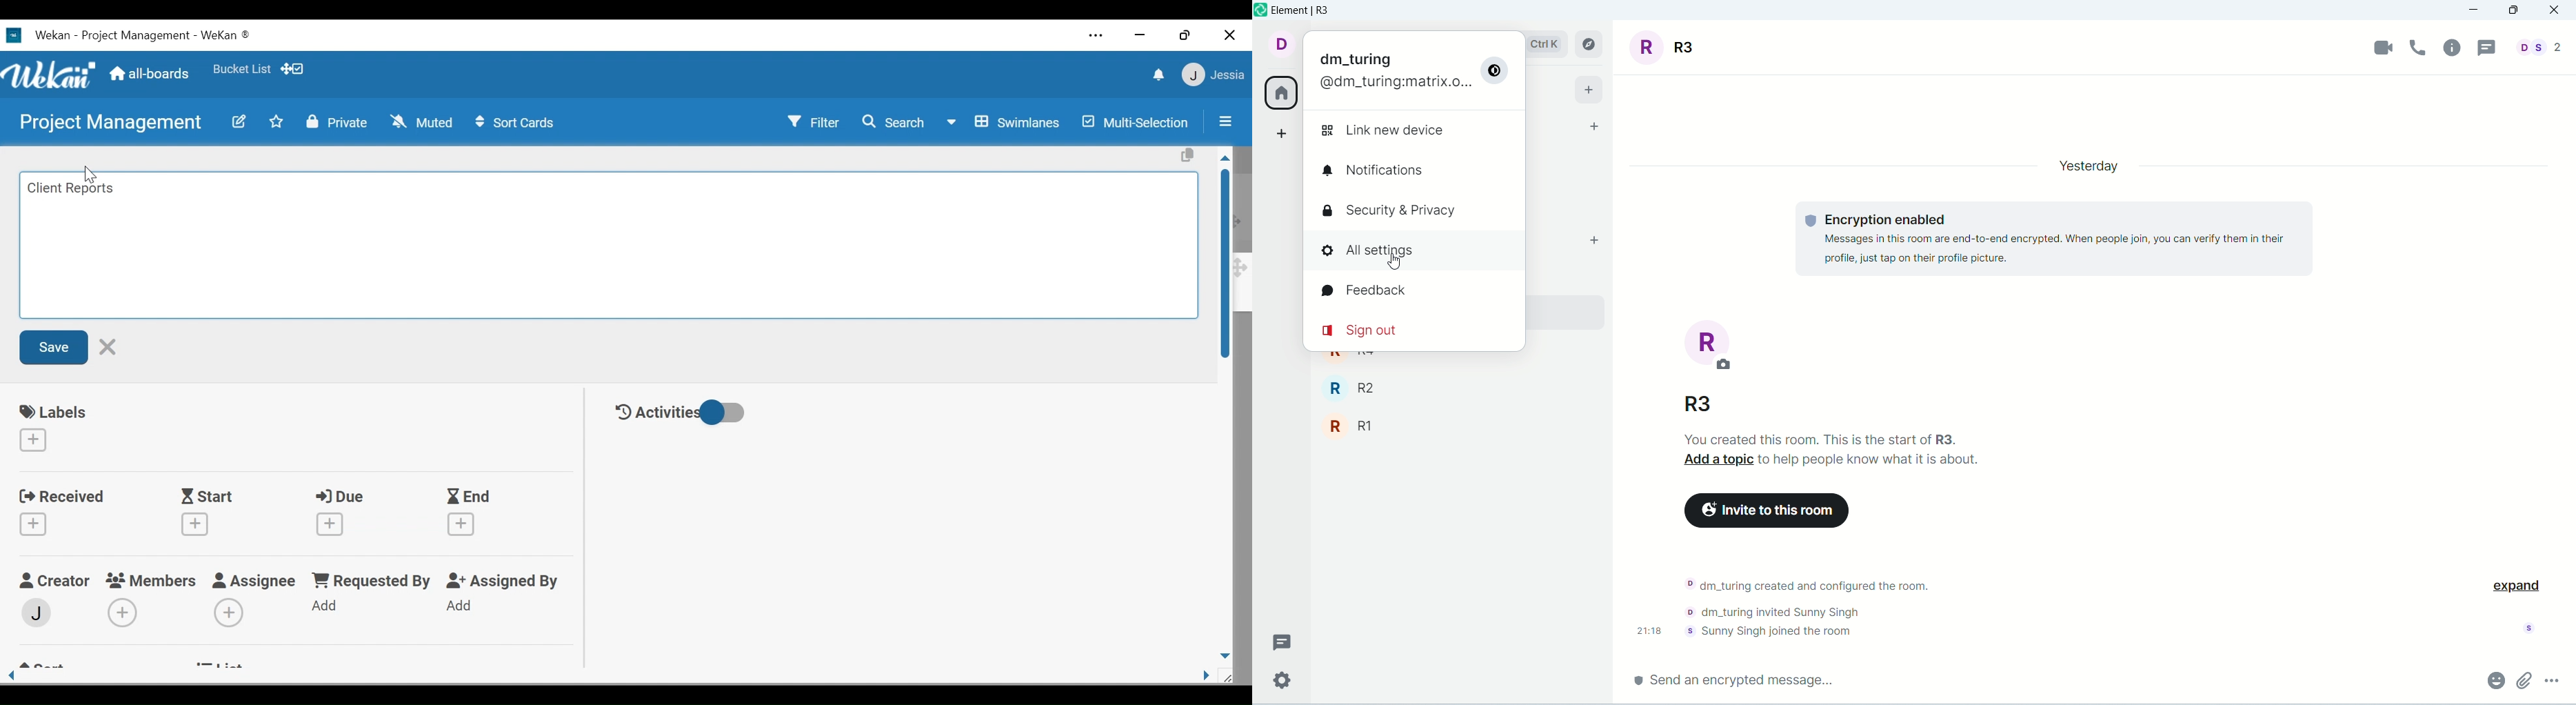 This screenshot has width=2576, height=728. Describe the element at coordinates (339, 496) in the screenshot. I see `Due Date` at that location.